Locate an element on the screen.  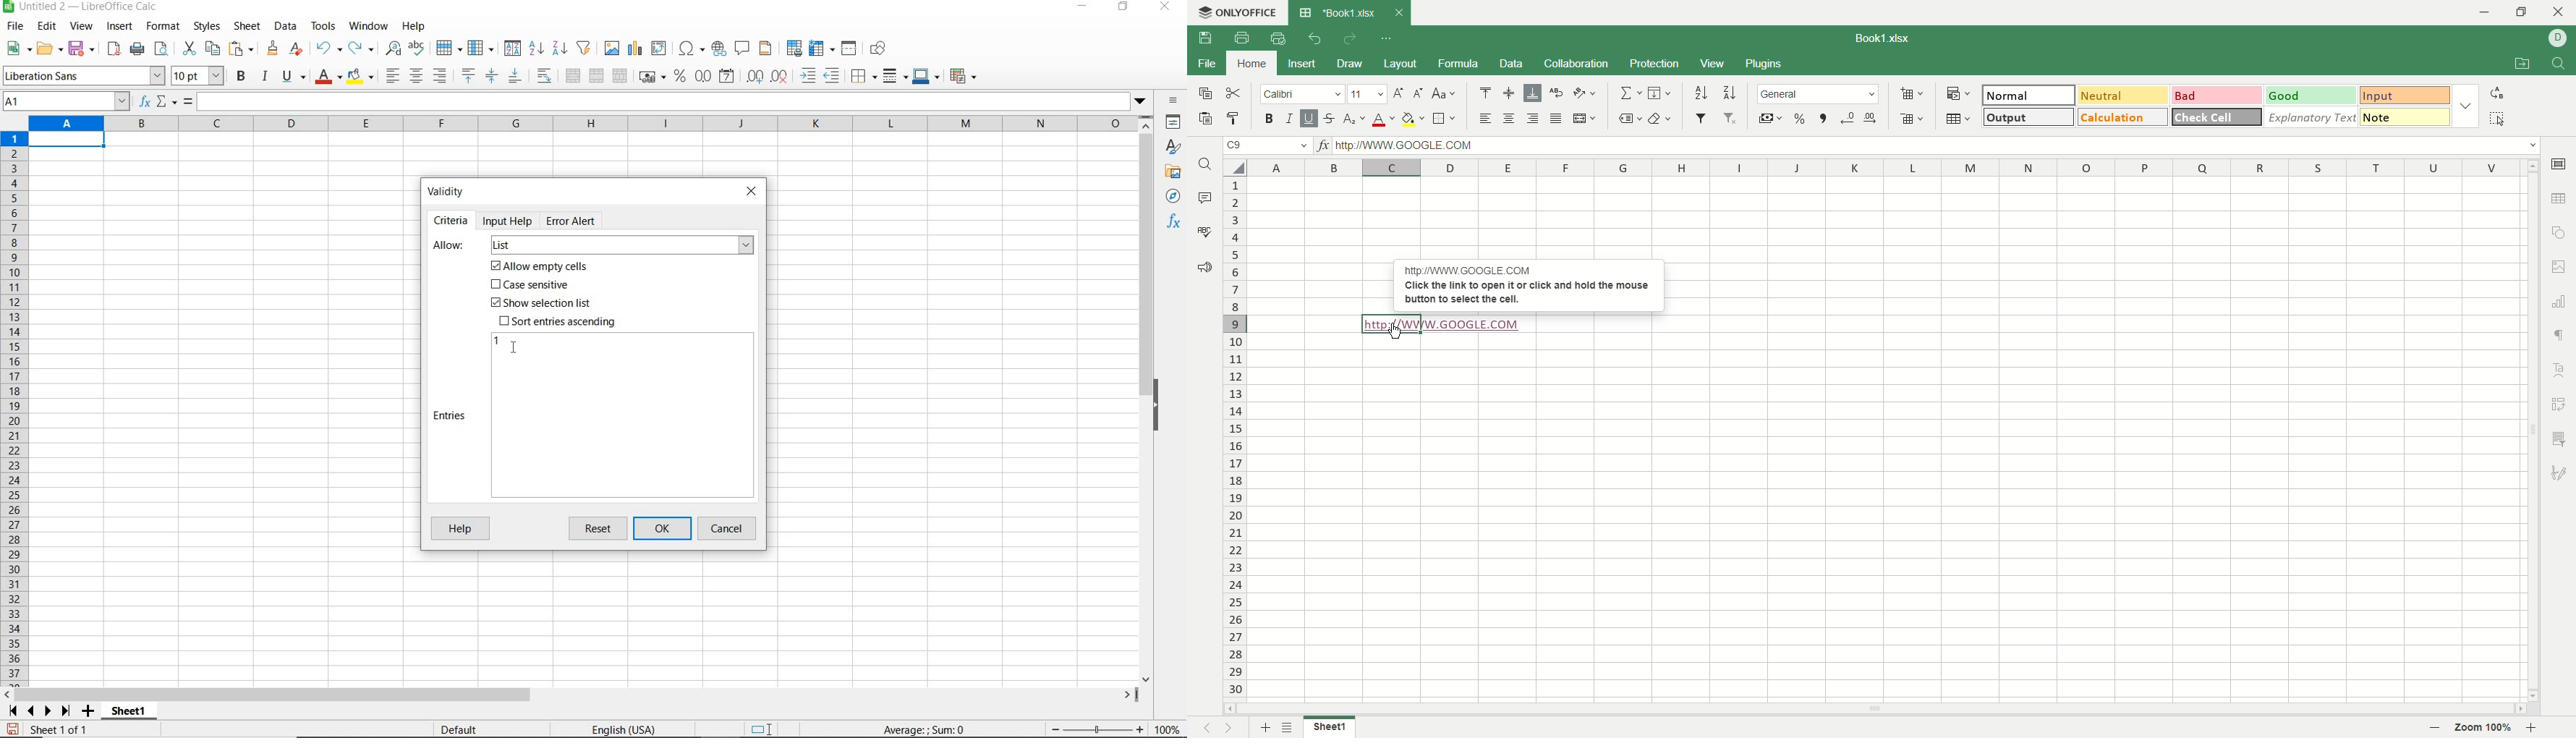
copy is located at coordinates (213, 48).